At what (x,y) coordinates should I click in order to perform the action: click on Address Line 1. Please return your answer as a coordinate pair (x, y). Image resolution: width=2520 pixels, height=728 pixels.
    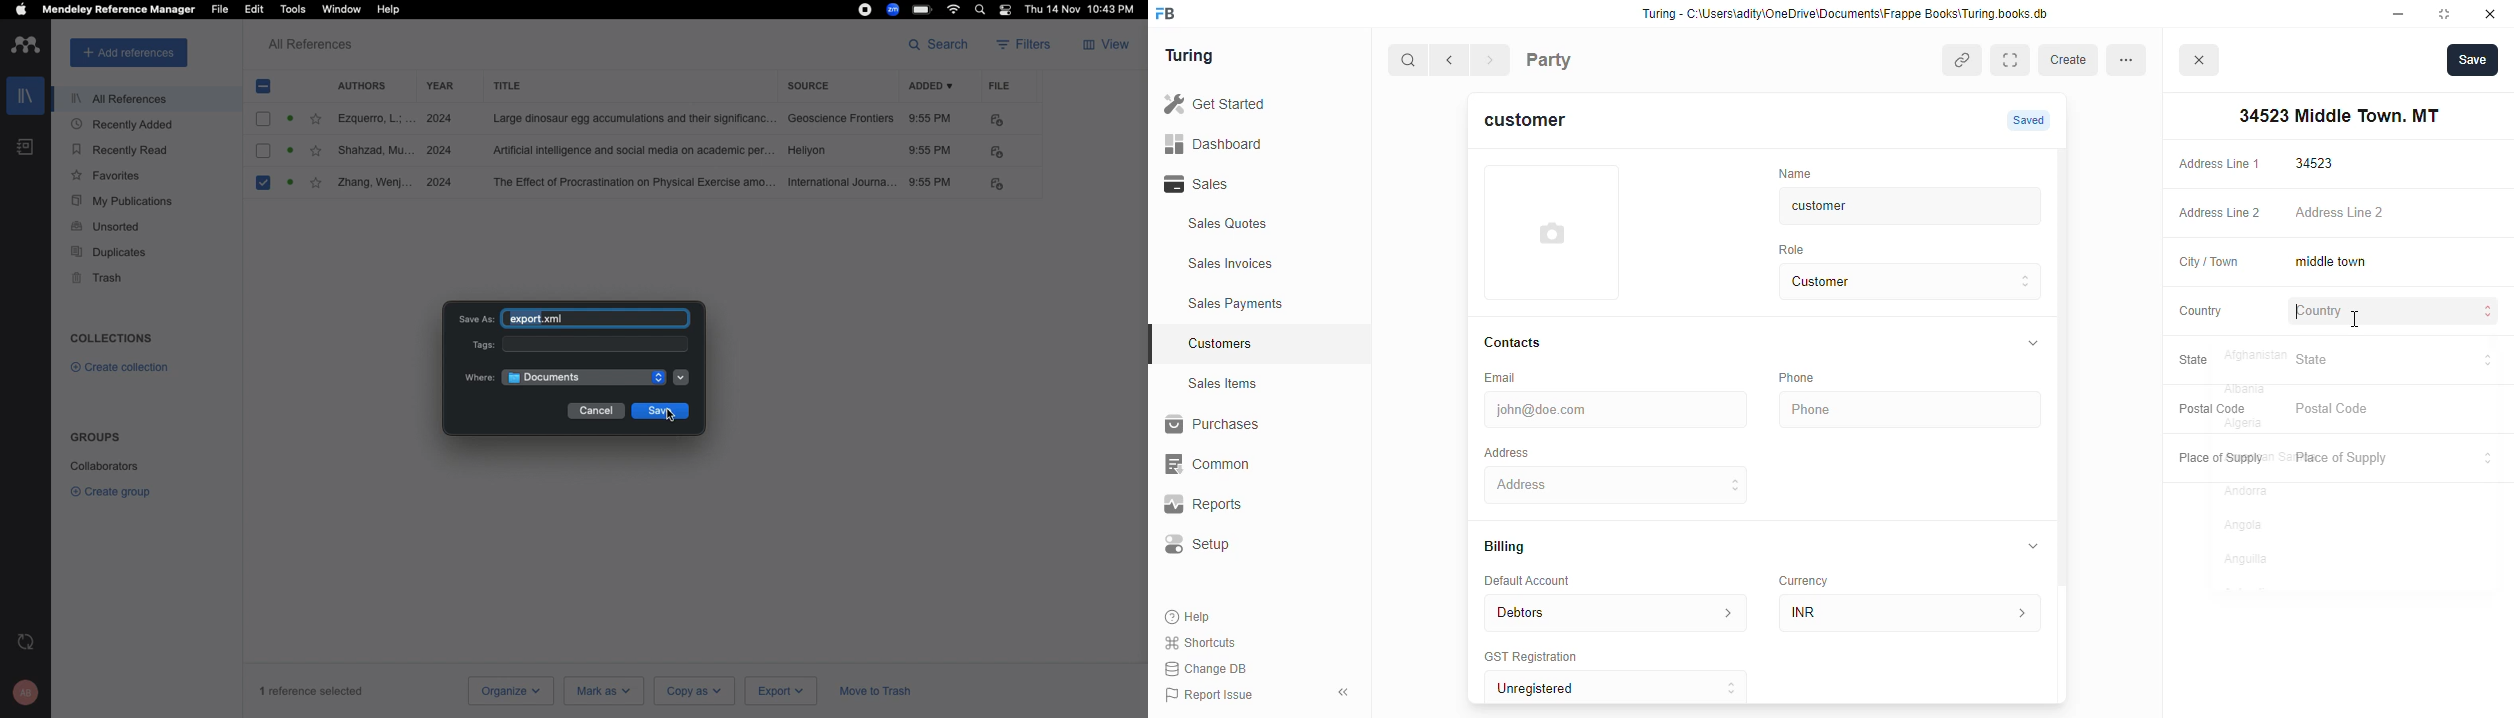
    Looking at the image, I should click on (2218, 162).